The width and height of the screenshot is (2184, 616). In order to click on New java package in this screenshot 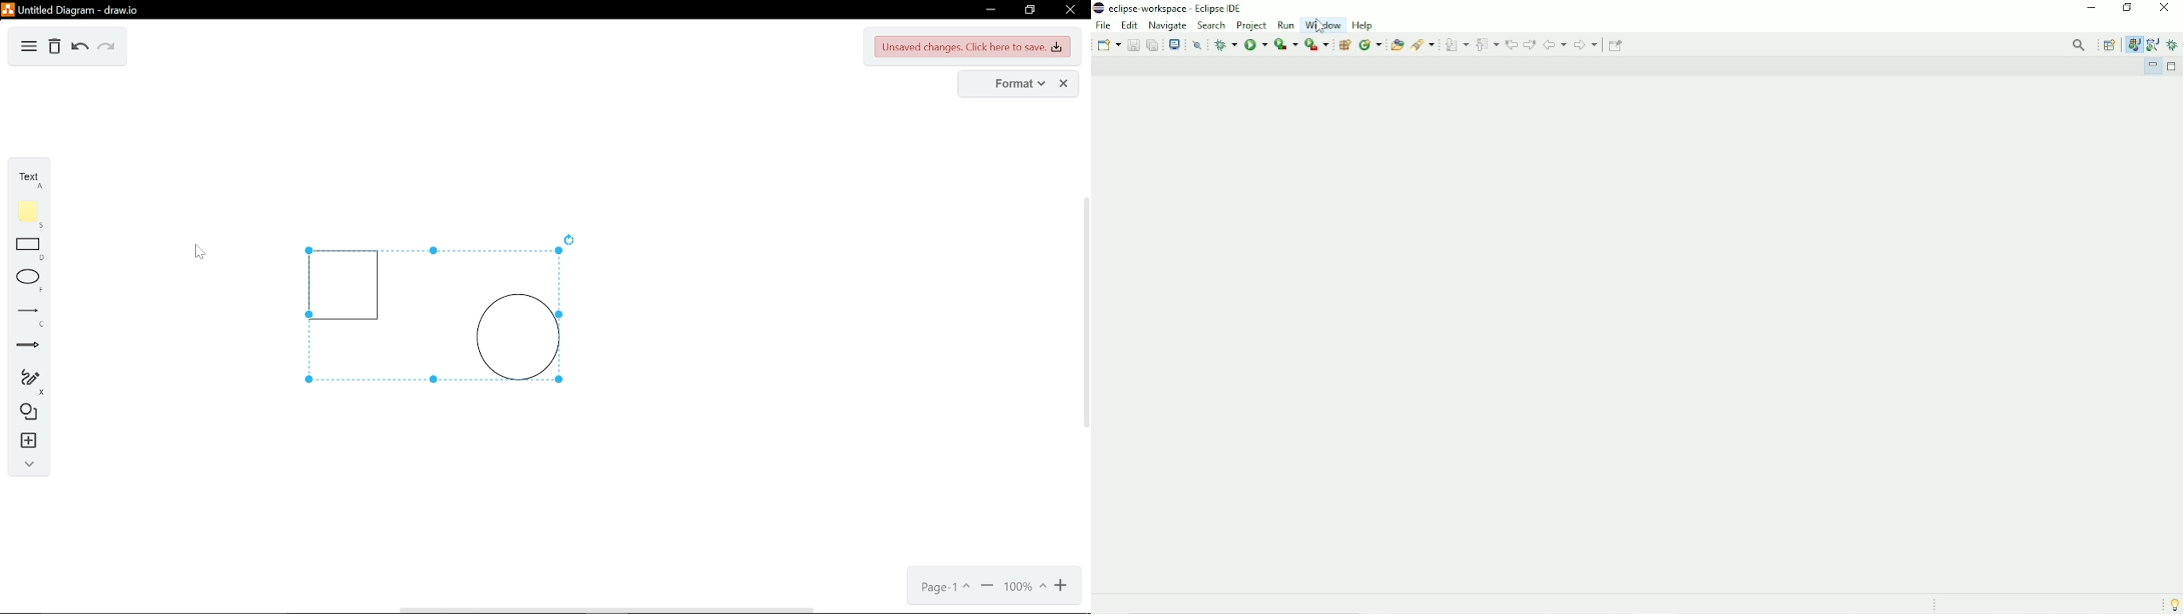, I will do `click(1344, 45)`.